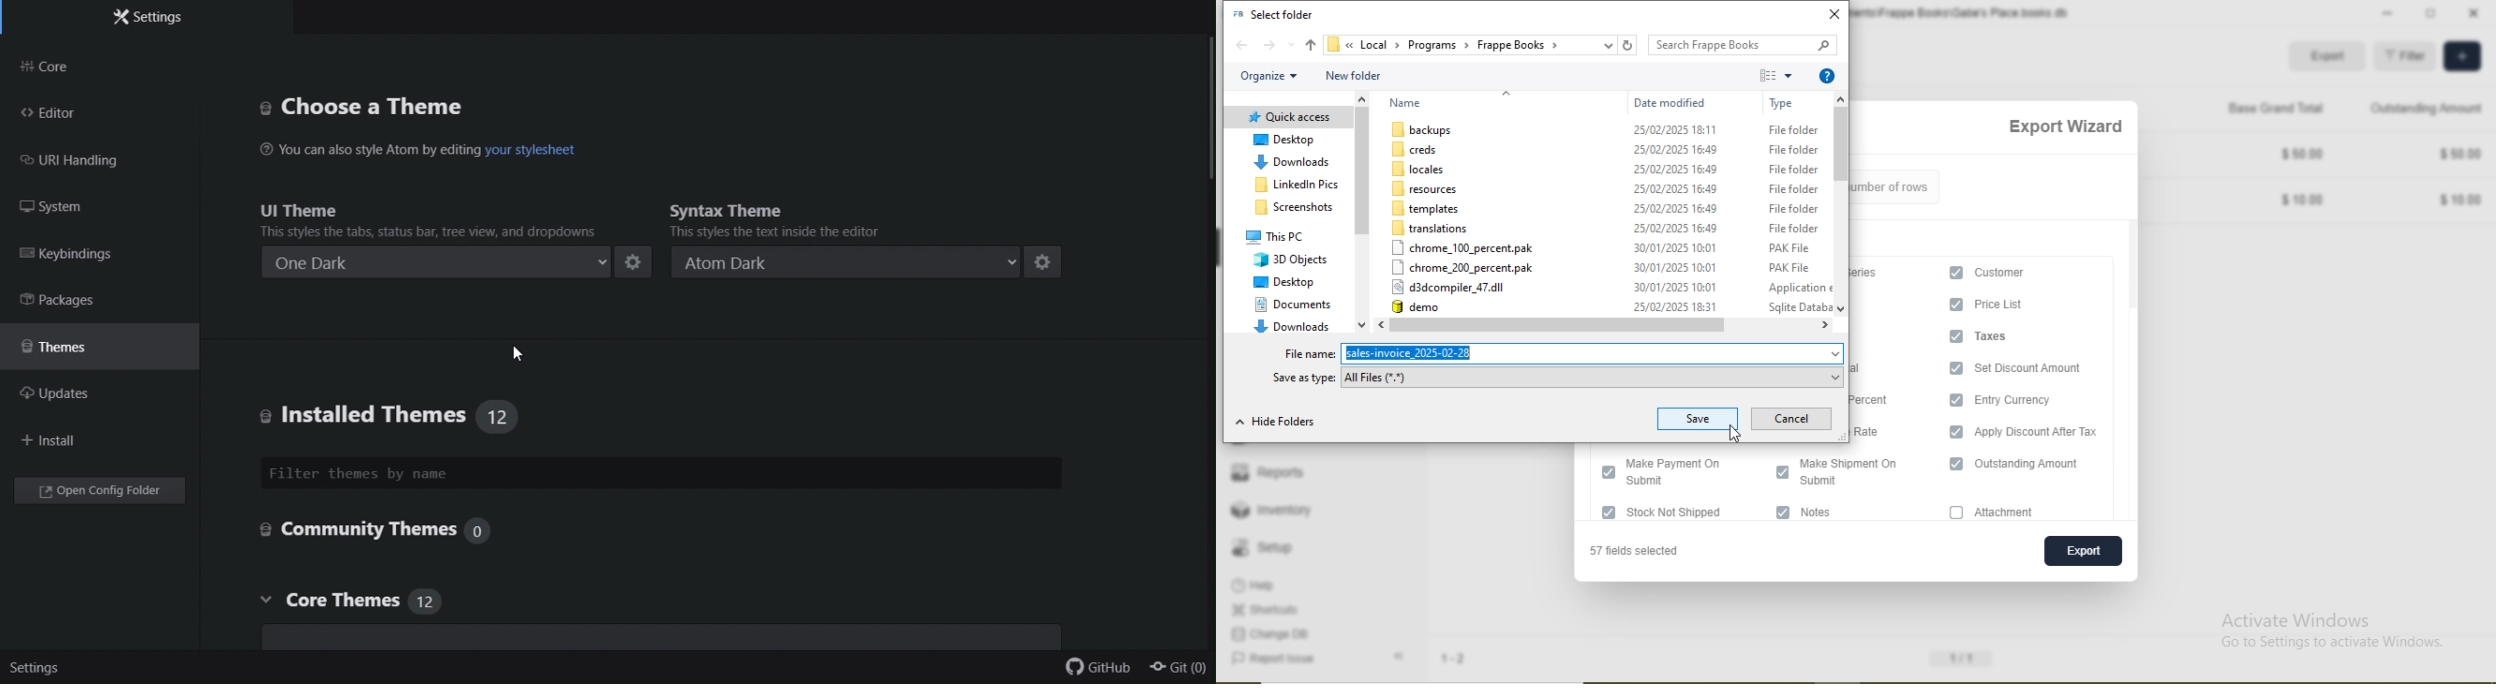 This screenshot has height=700, width=2520. Describe the element at coordinates (1675, 248) in the screenshot. I see `30/01/2025 10:01` at that location.